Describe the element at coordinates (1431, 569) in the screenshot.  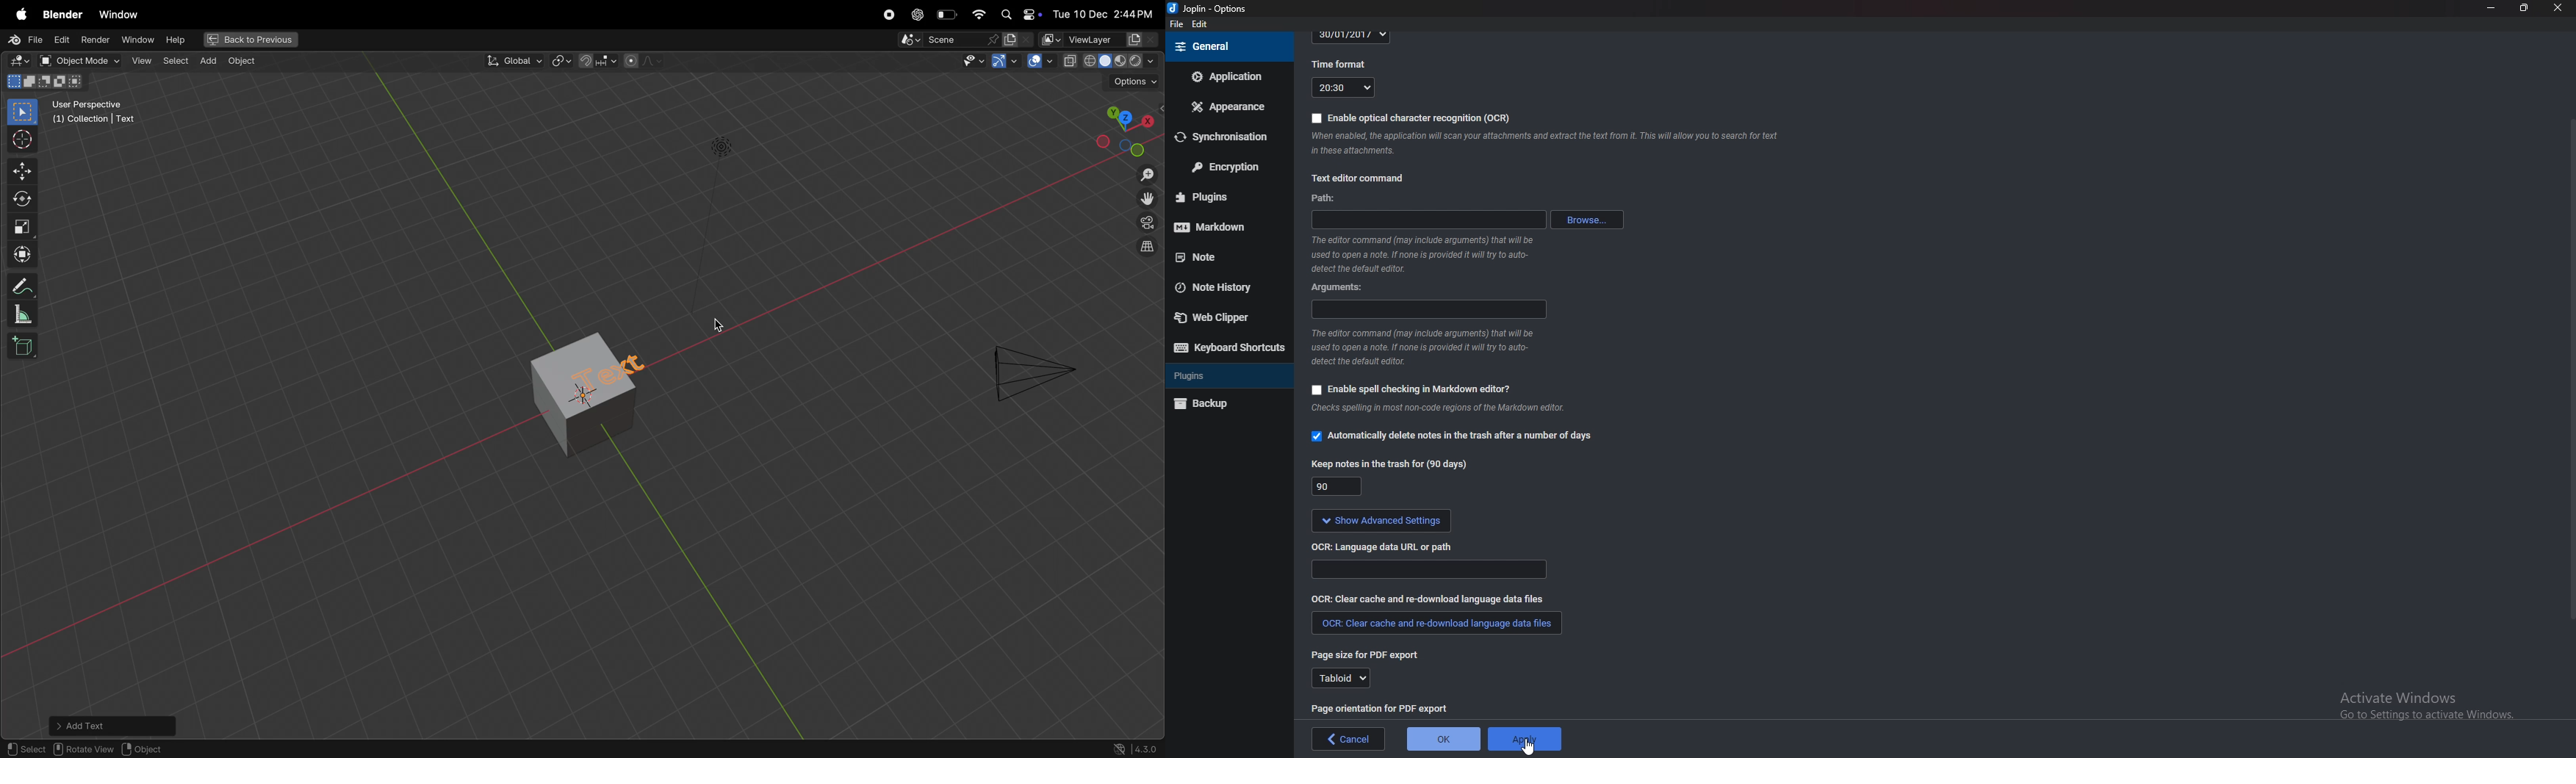
I see `Language data` at that location.